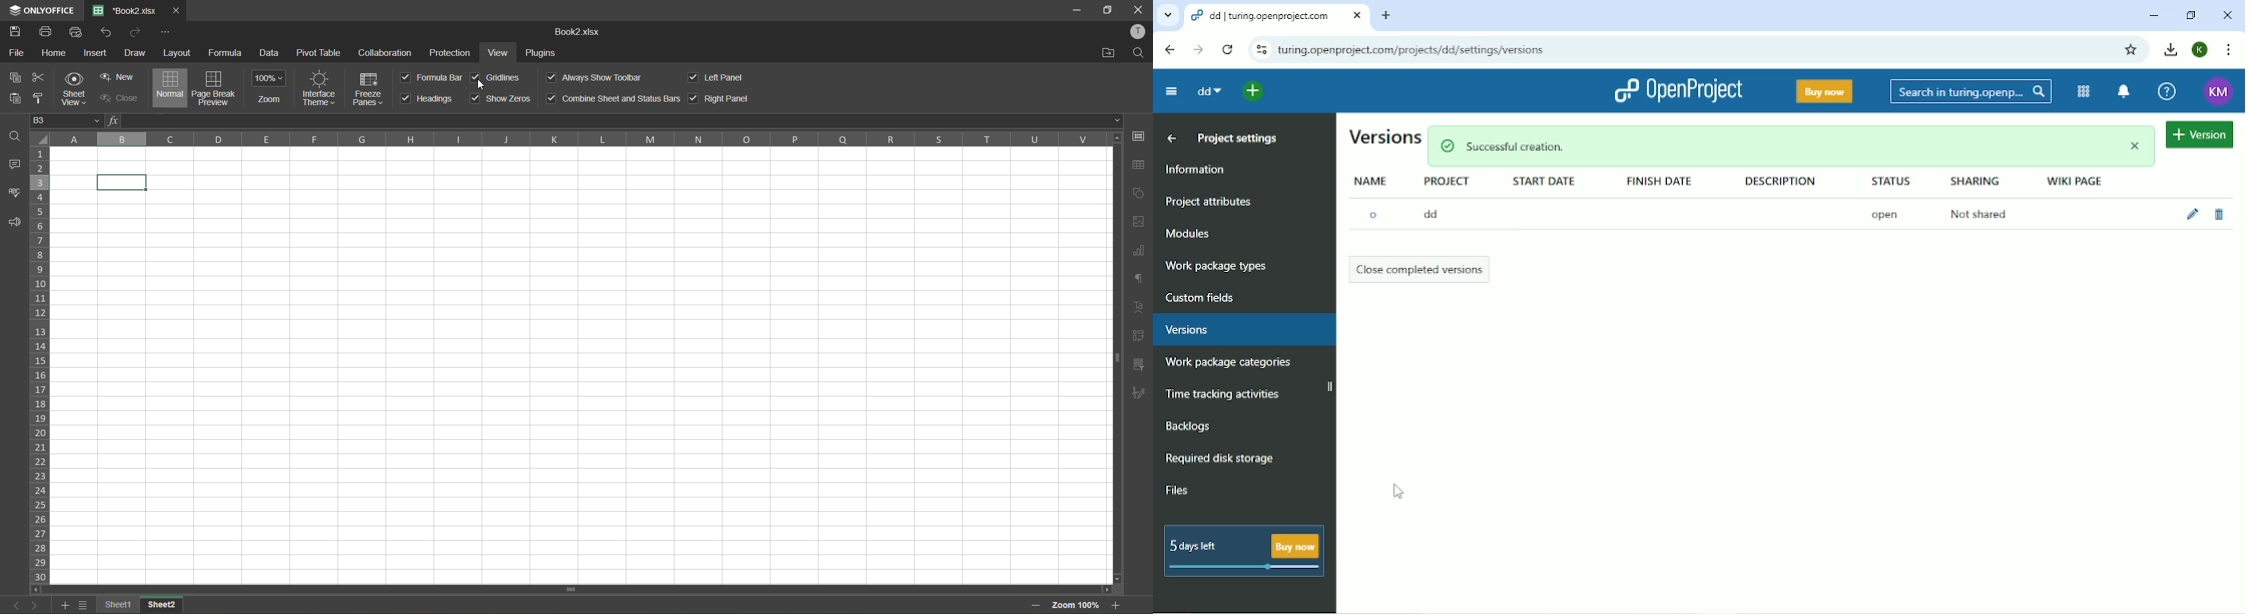  What do you see at coordinates (95, 52) in the screenshot?
I see `insert` at bounding box center [95, 52].